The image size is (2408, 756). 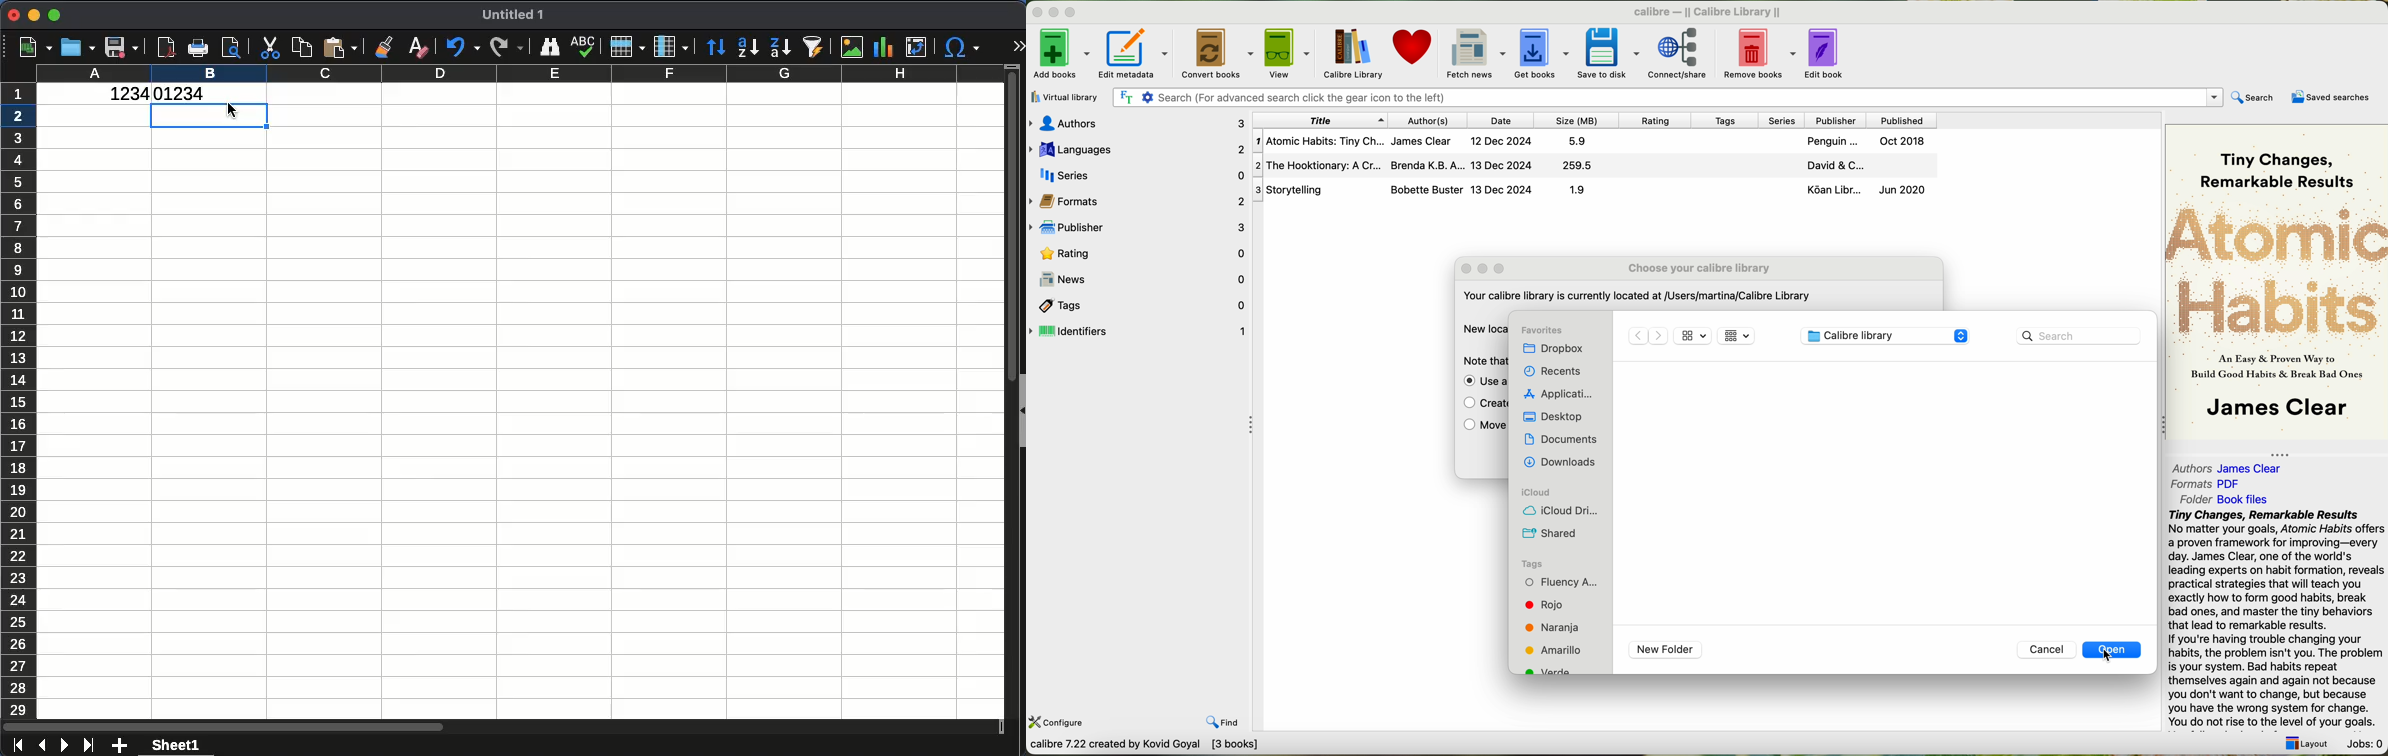 What do you see at coordinates (1563, 533) in the screenshot?
I see `shared` at bounding box center [1563, 533].